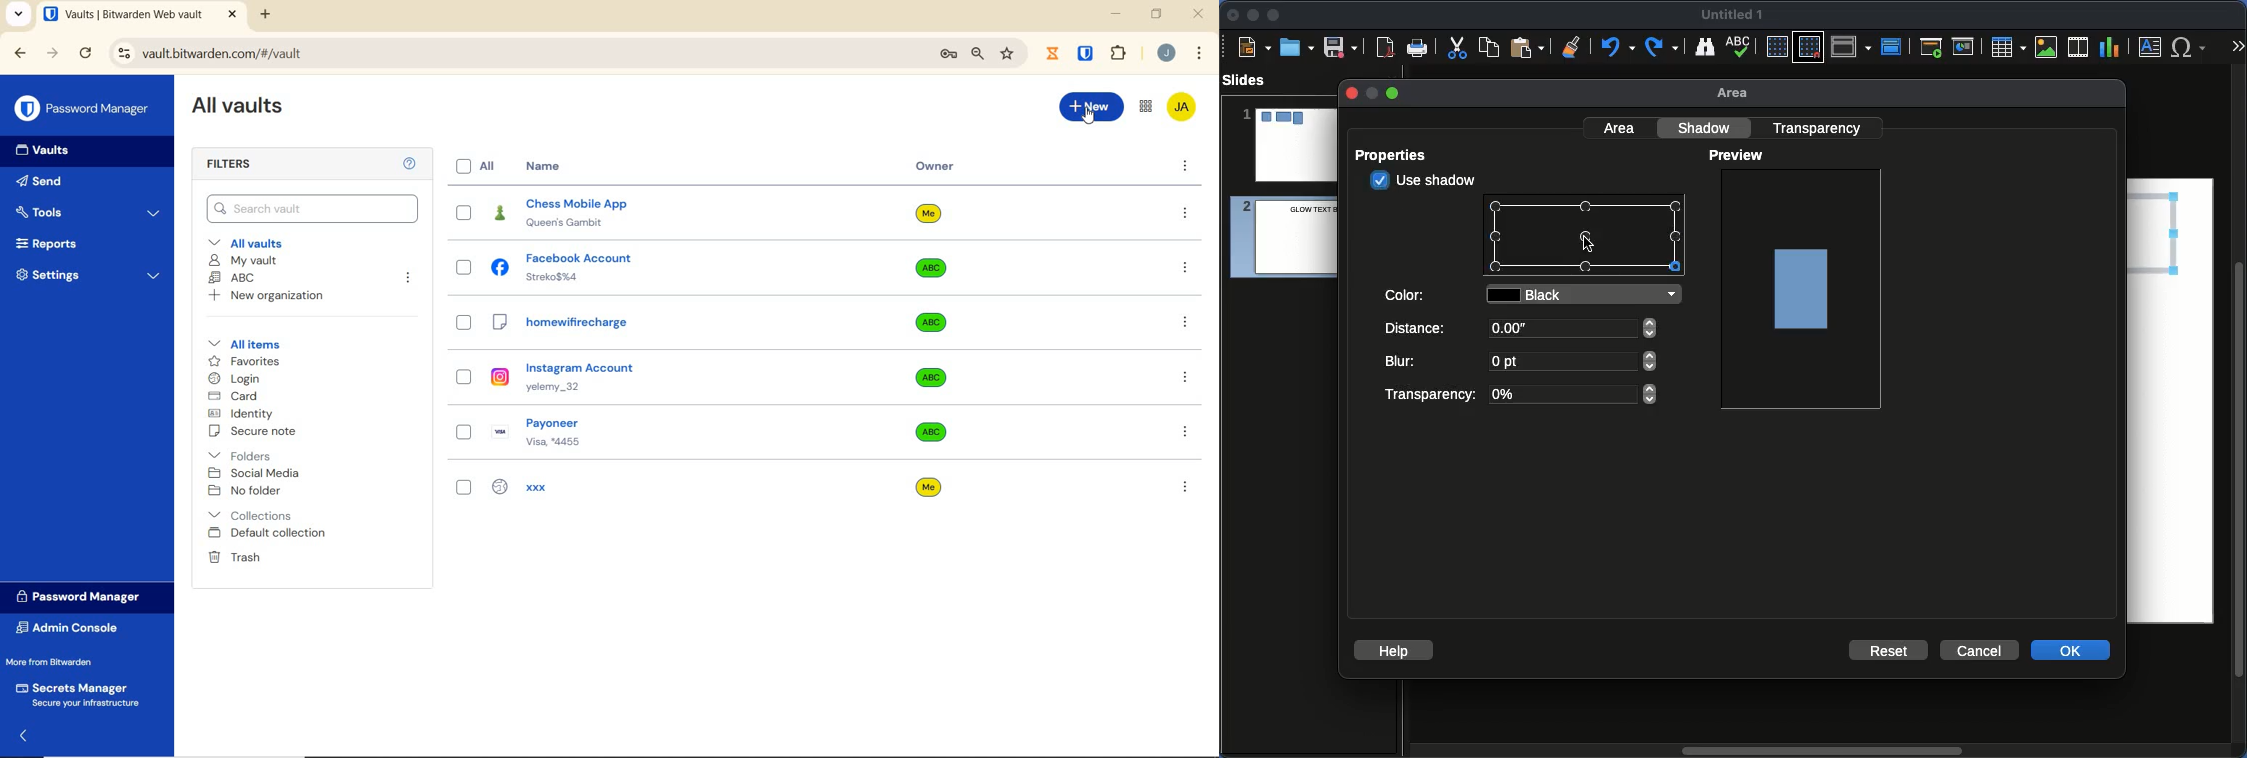 This screenshot has width=2268, height=784. What do you see at coordinates (979, 54) in the screenshot?
I see `zoom` at bounding box center [979, 54].